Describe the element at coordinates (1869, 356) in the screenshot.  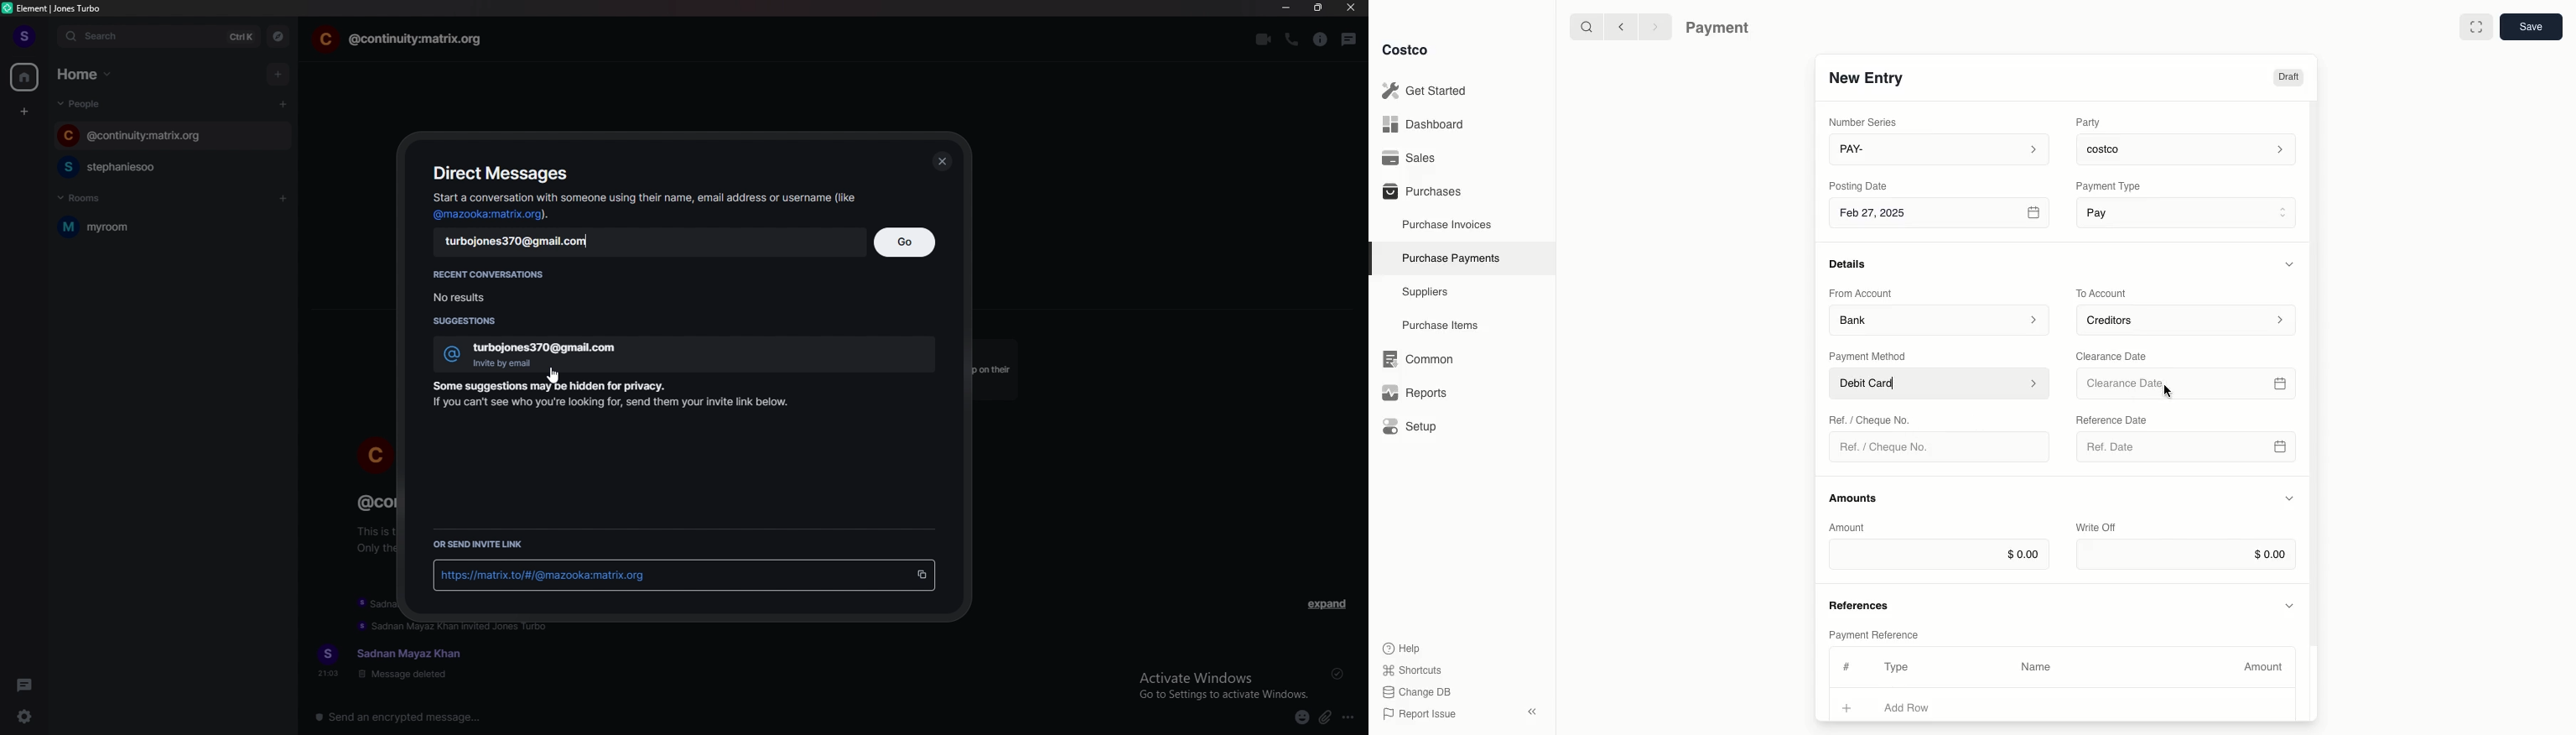
I see `Payment Method` at that location.